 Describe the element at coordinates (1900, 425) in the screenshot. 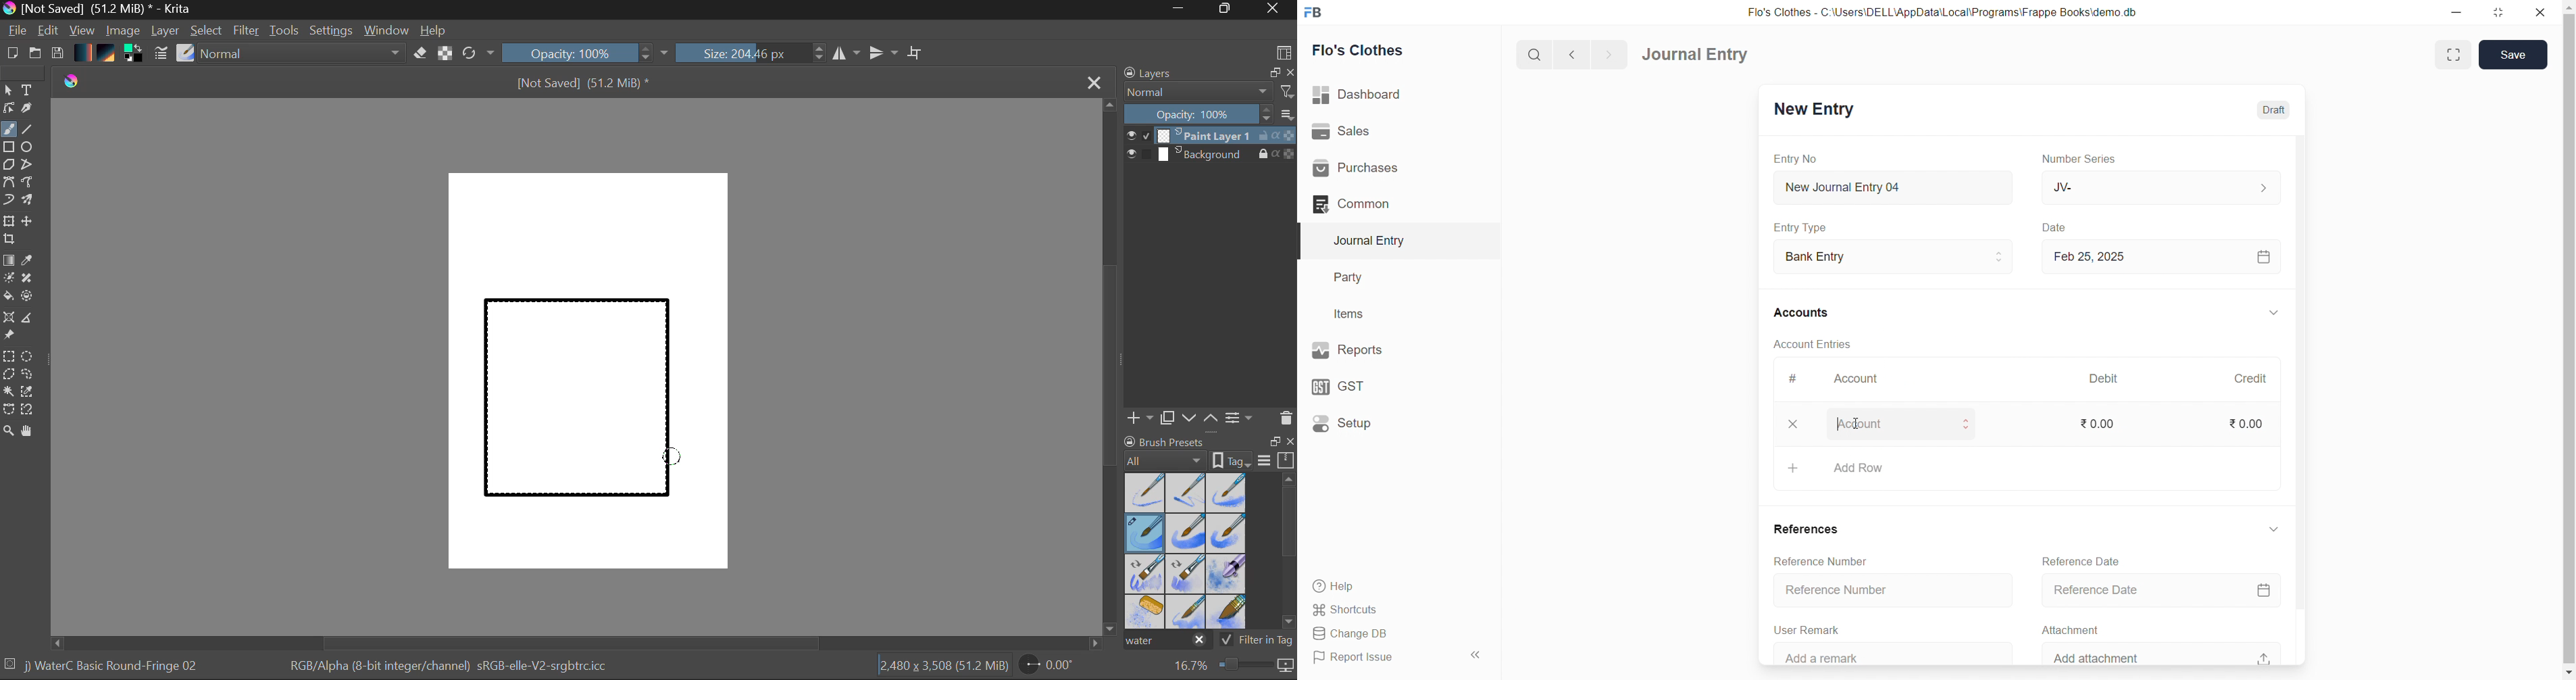

I see `Account` at that location.